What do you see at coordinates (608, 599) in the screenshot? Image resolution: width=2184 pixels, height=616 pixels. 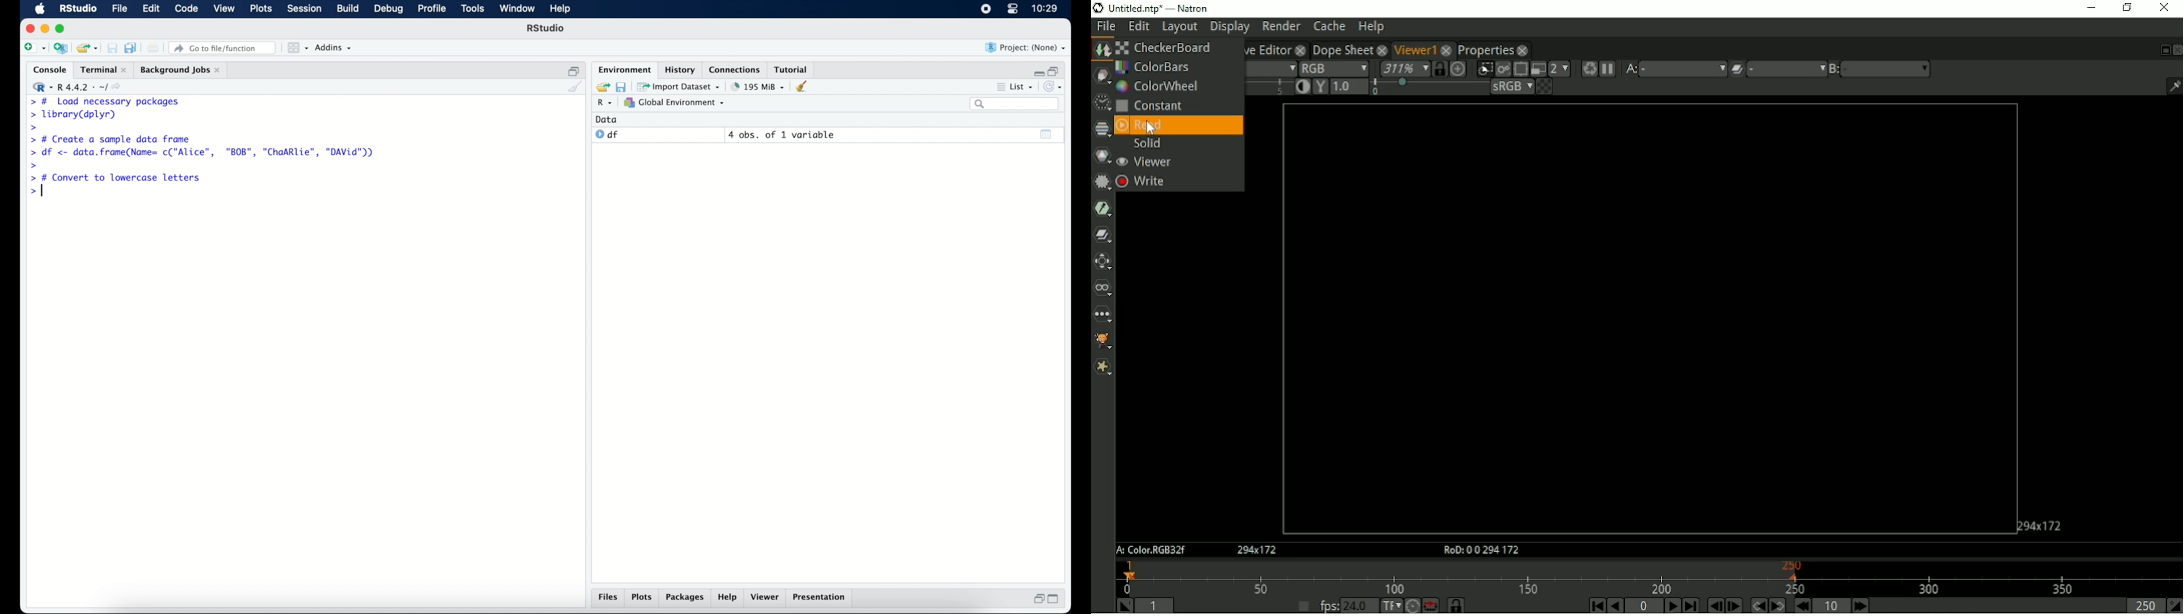 I see `files` at bounding box center [608, 599].